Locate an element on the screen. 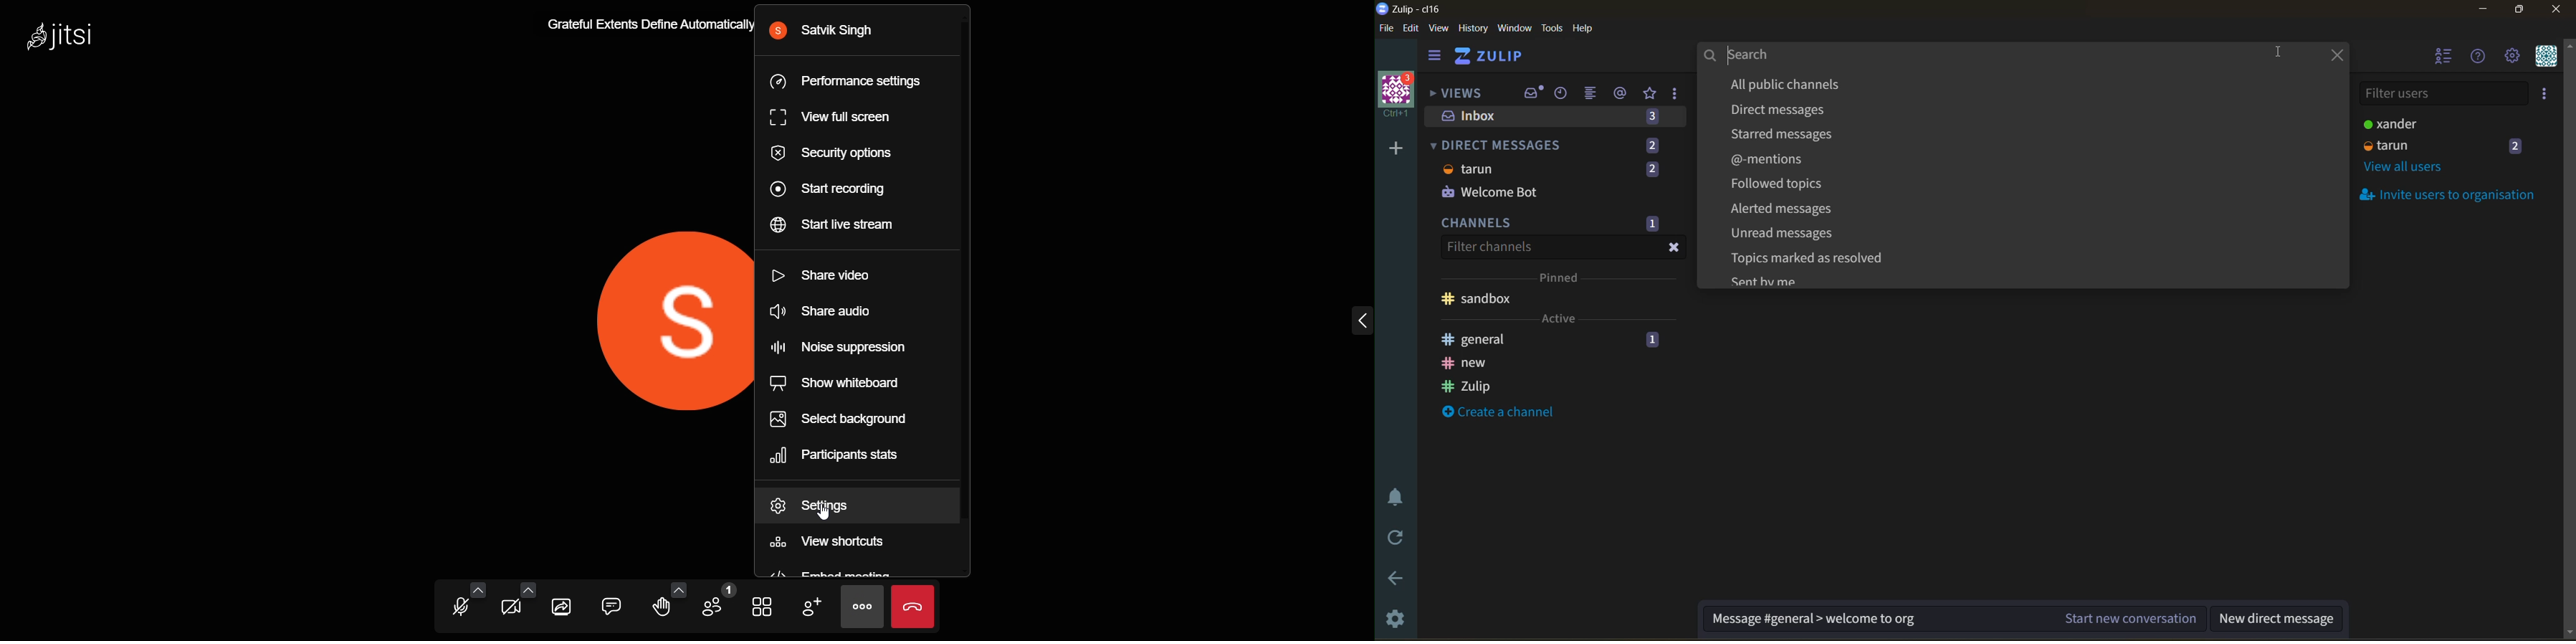 The image size is (2576, 644). view is located at coordinates (1439, 28).